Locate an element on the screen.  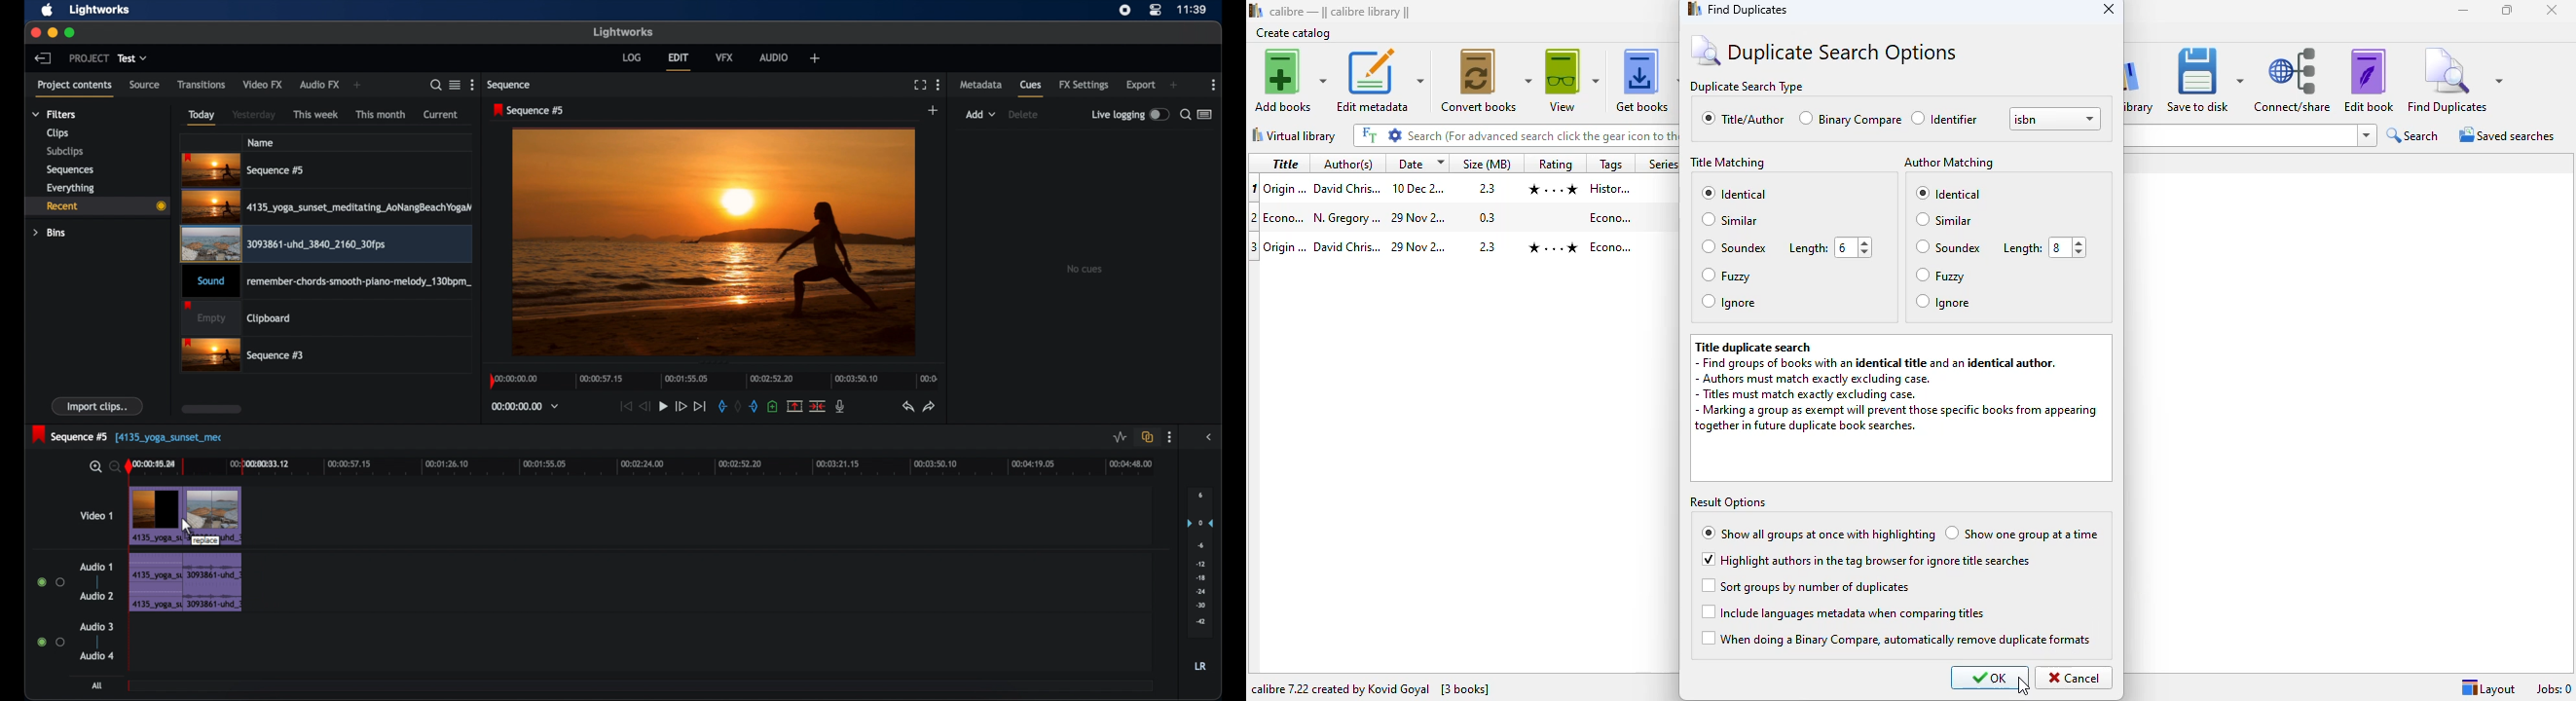
lightworks is located at coordinates (100, 10).